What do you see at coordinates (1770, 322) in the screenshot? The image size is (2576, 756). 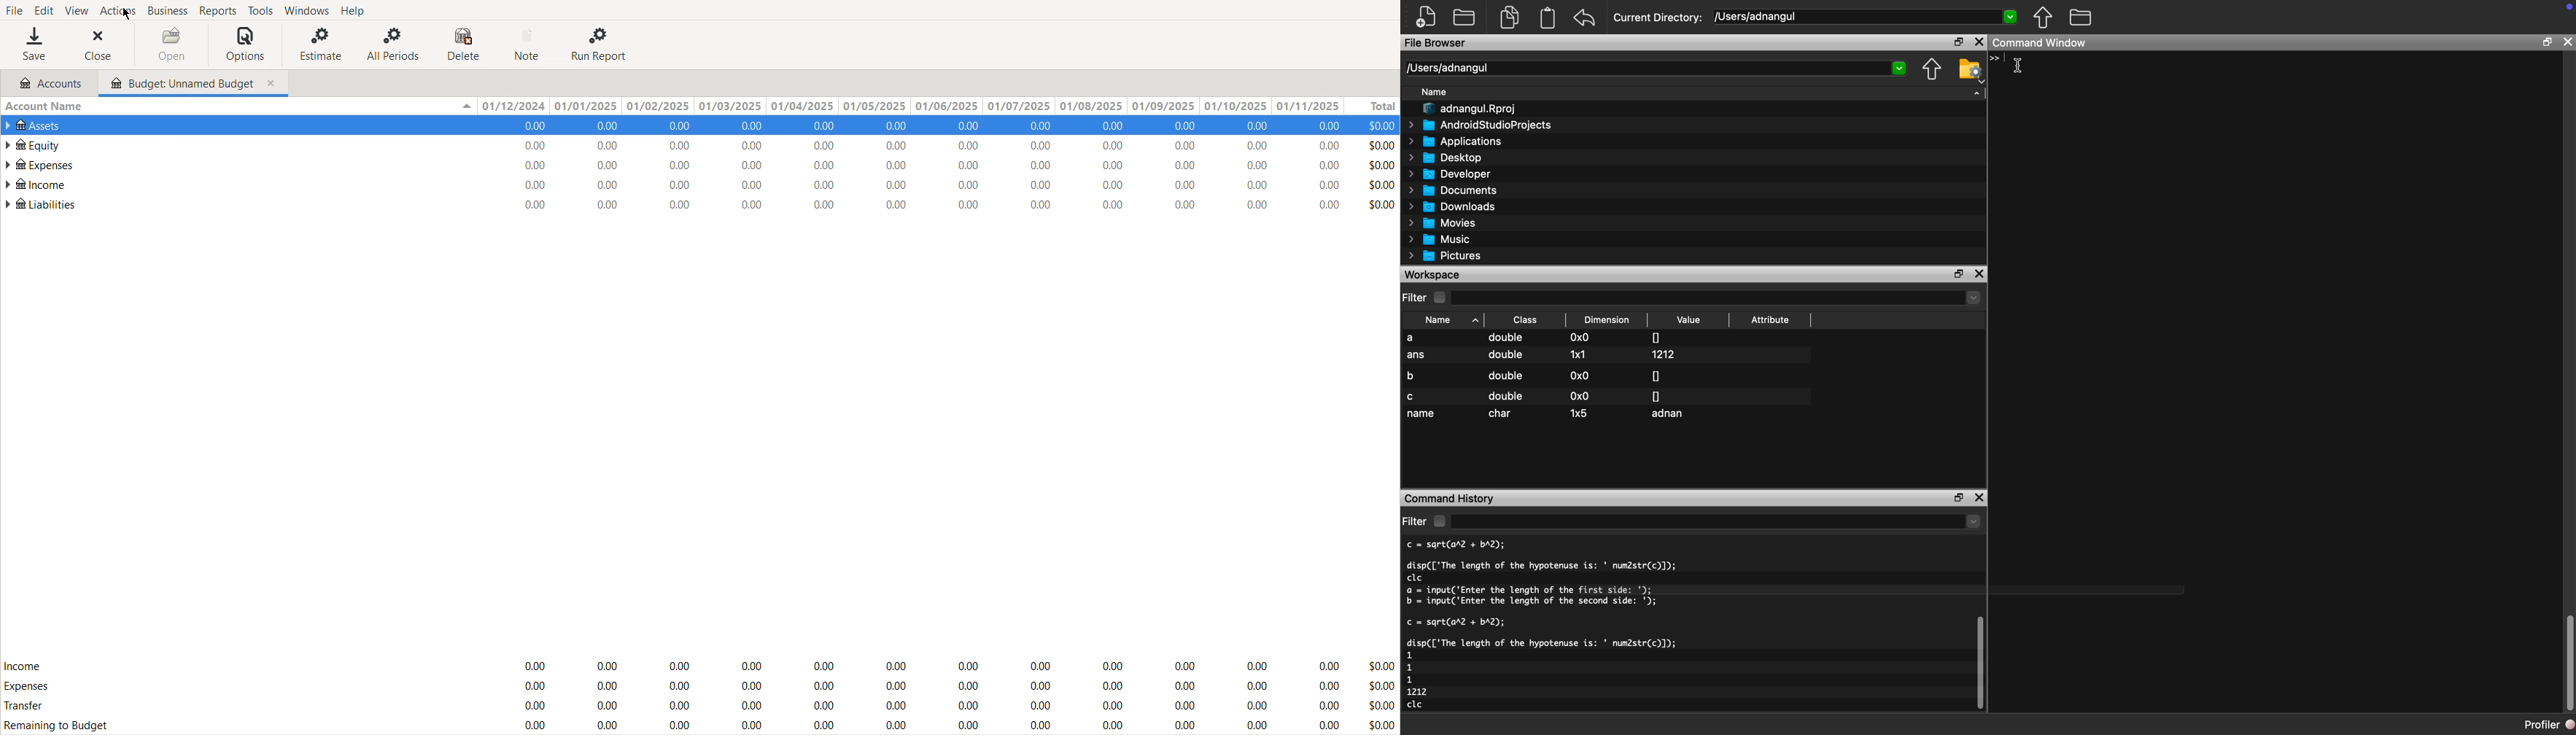 I see `Attribute` at bounding box center [1770, 322].